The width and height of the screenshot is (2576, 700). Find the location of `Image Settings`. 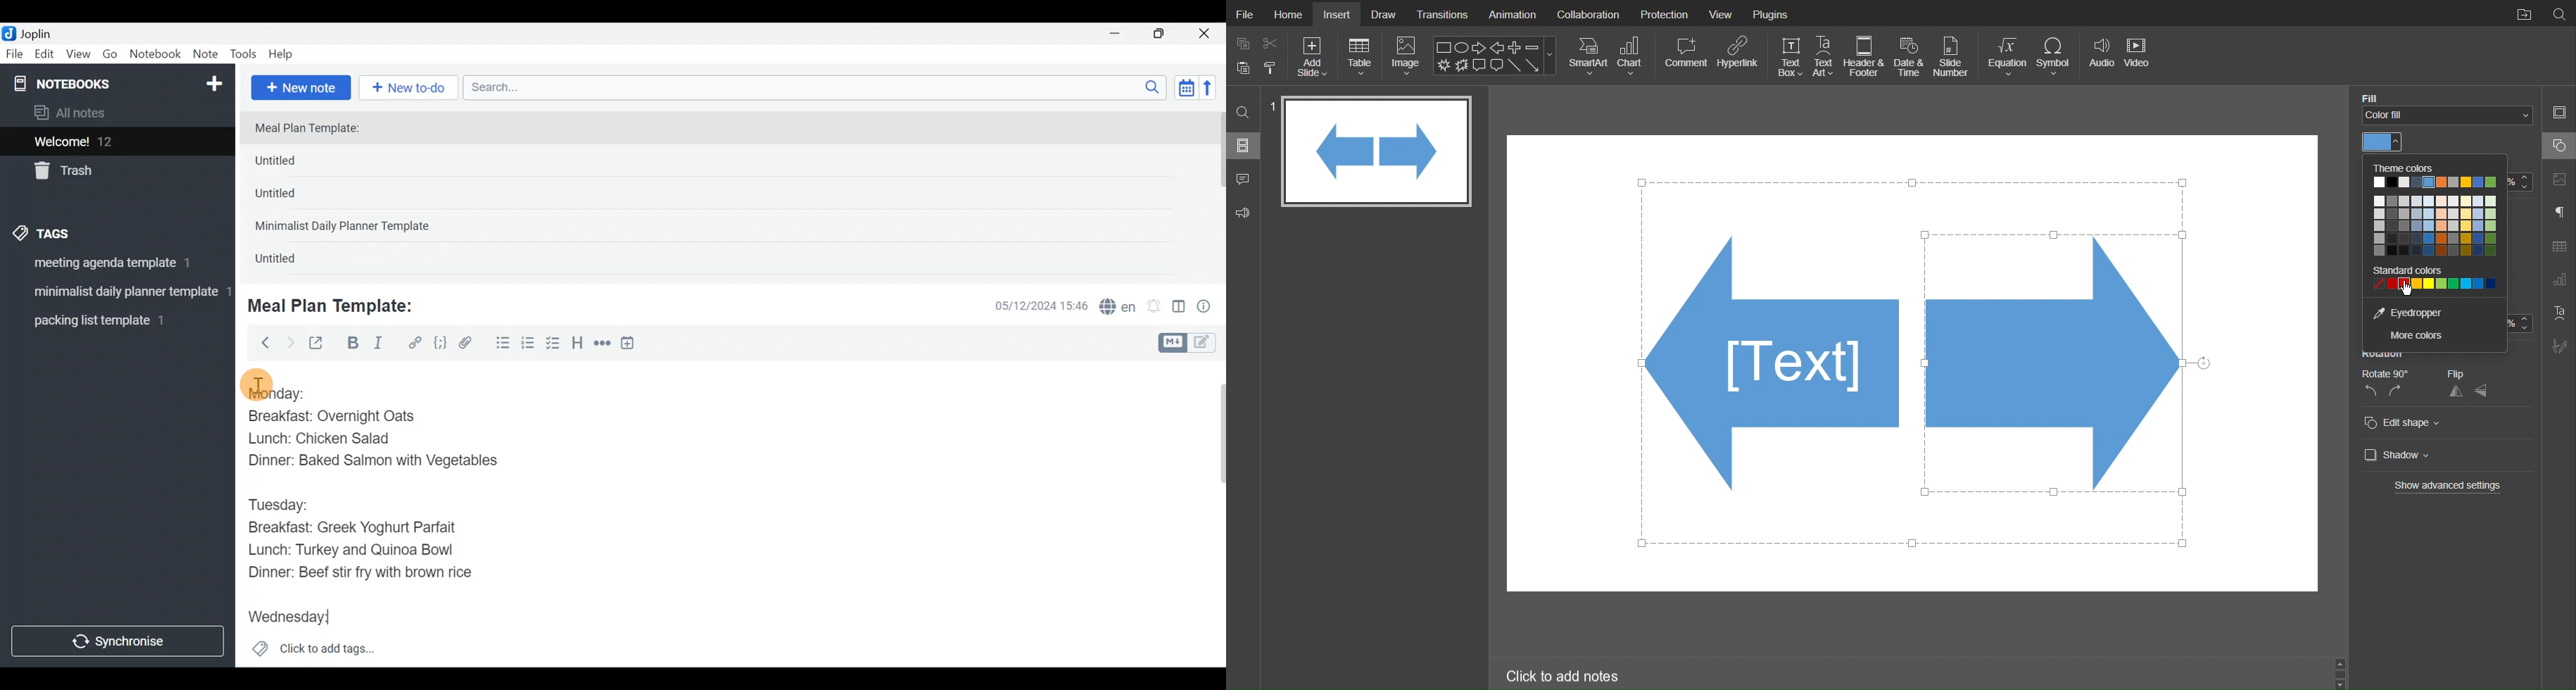

Image Settings is located at coordinates (2558, 180).